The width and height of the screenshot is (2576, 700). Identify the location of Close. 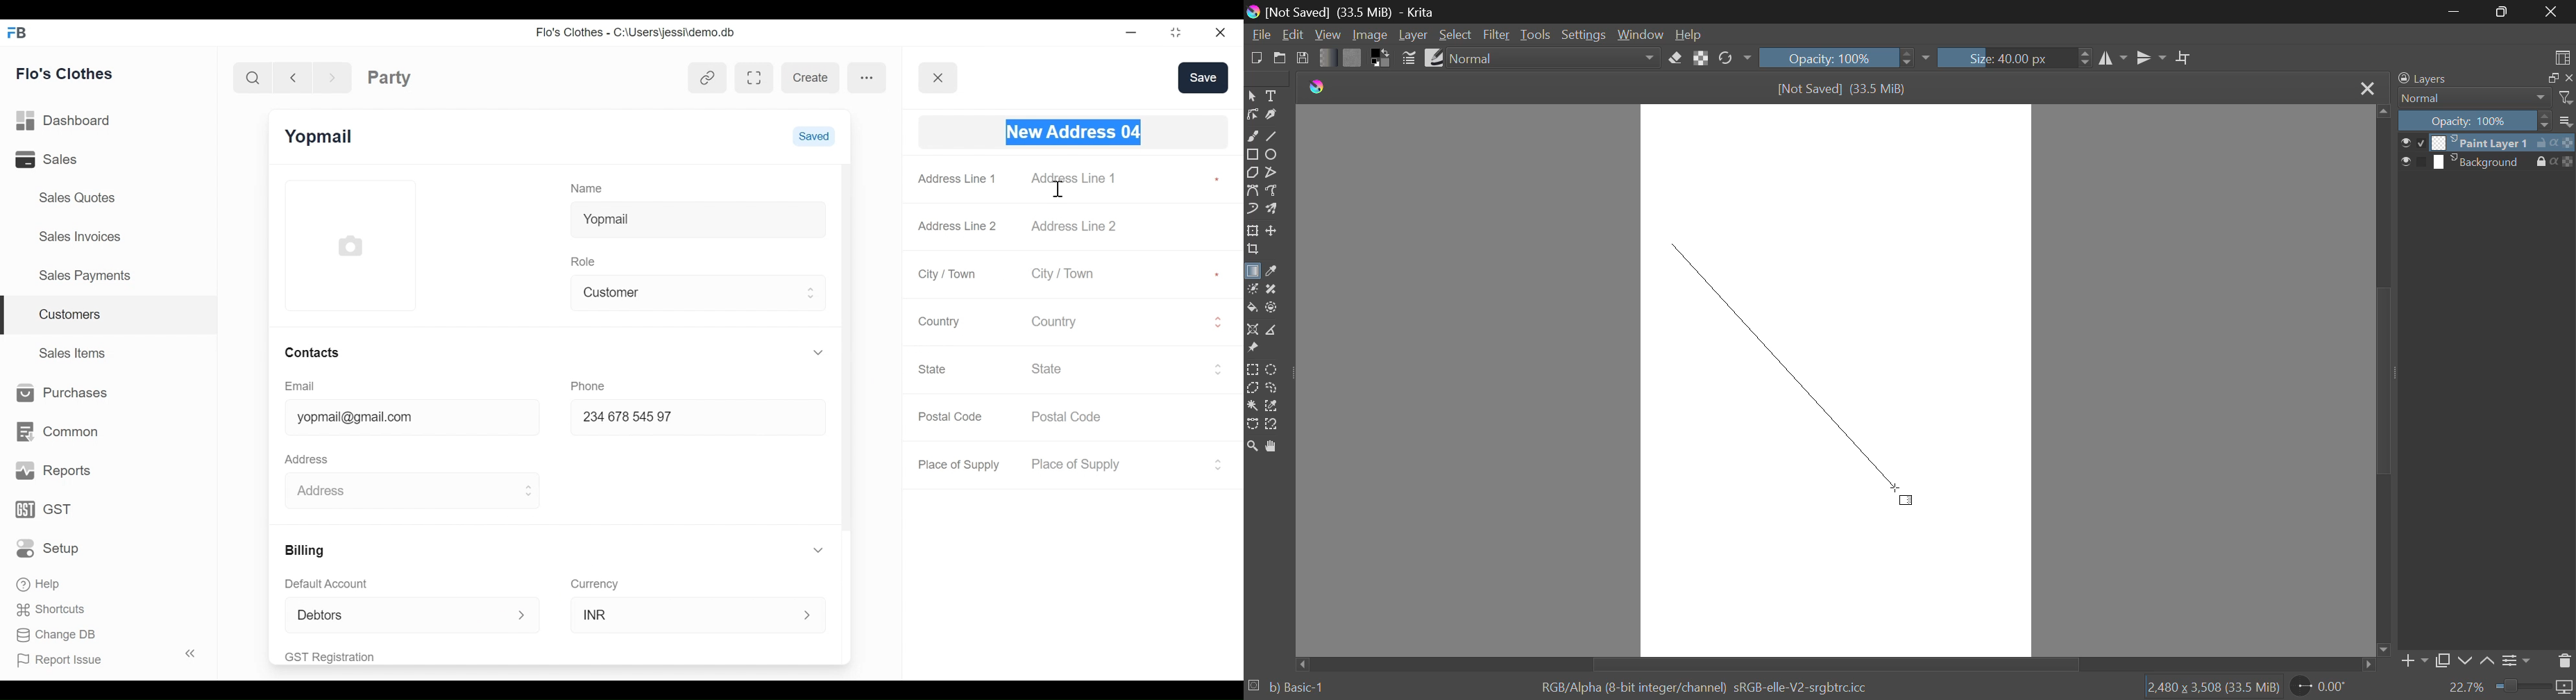
(2555, 12).